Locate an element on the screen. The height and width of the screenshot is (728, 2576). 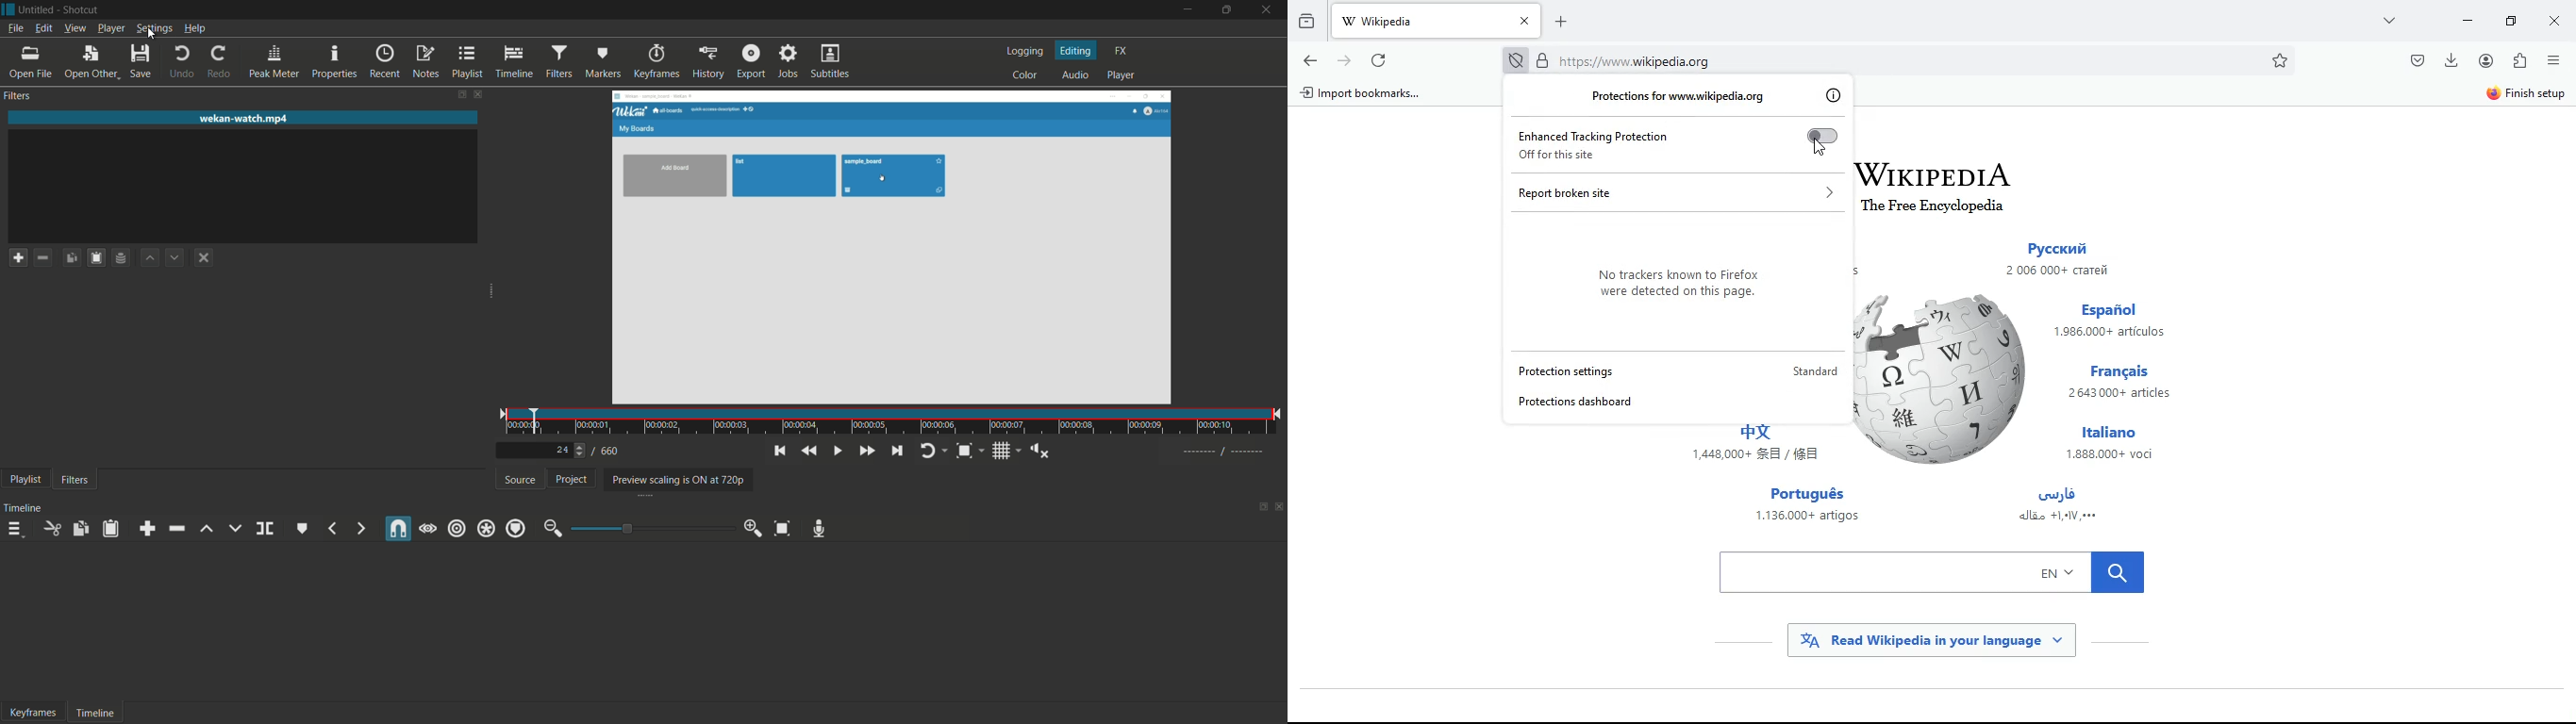
save is located at coordinates (142, 61).